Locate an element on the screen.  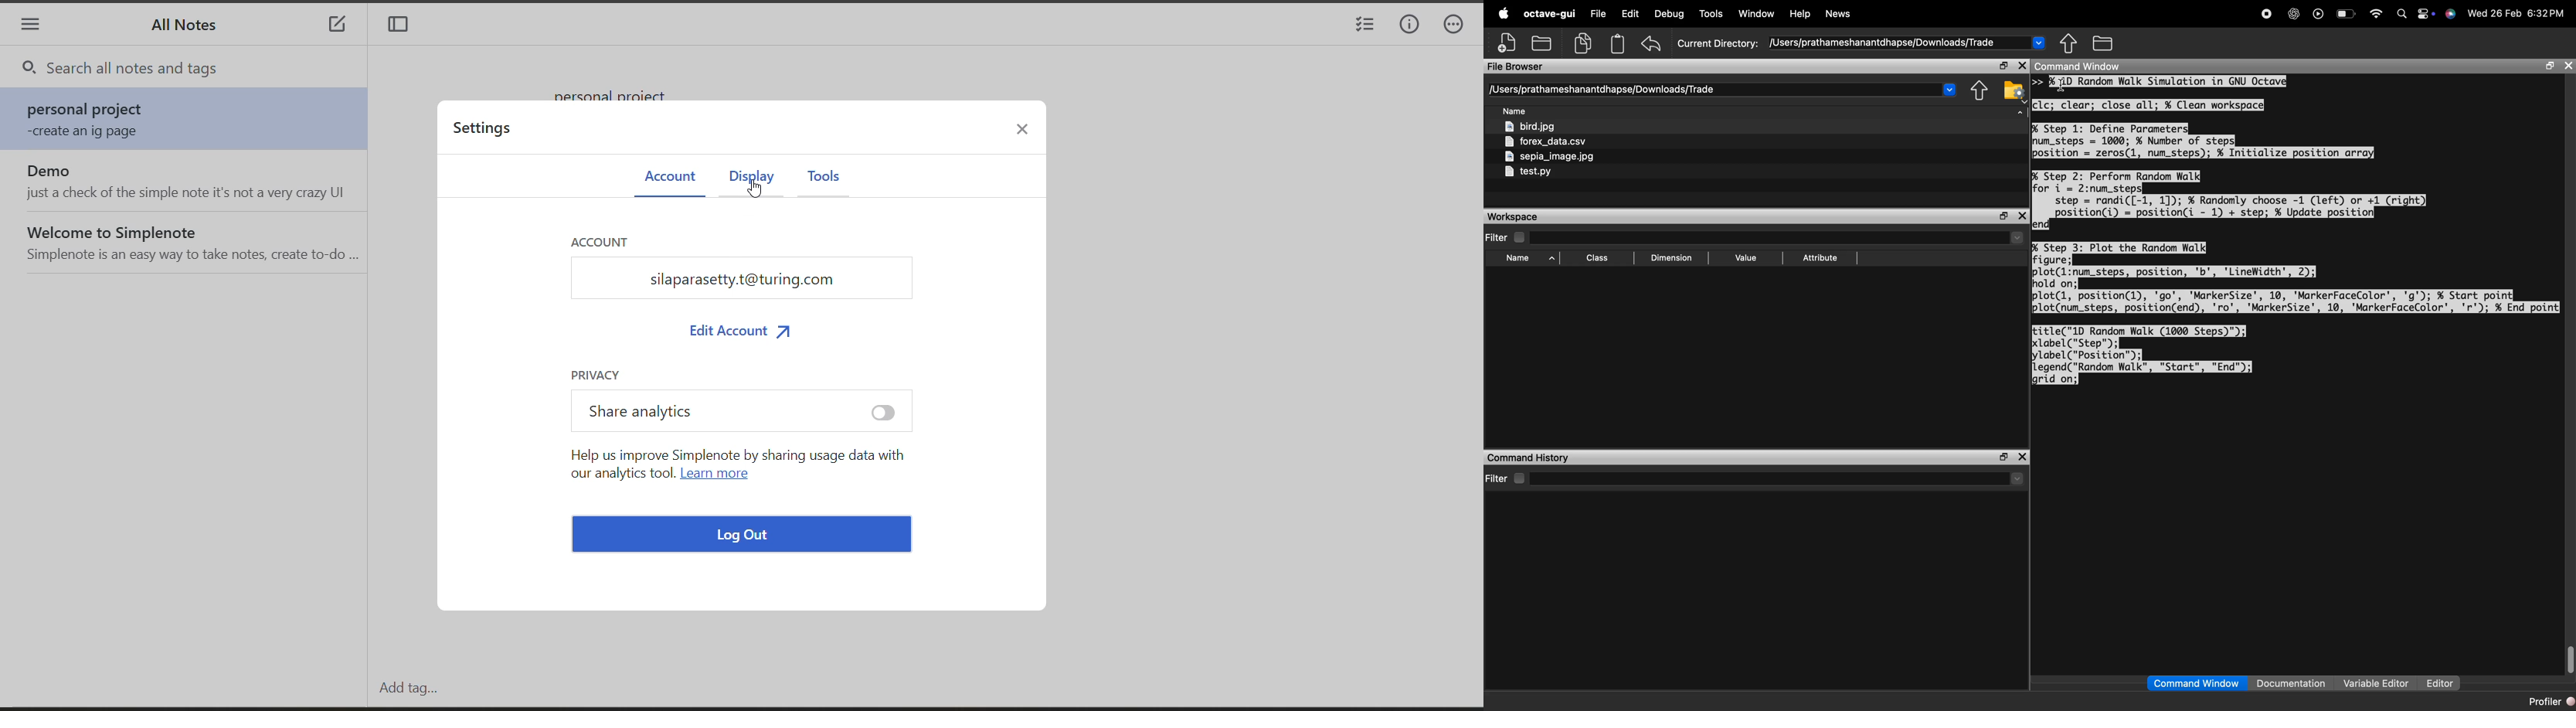
new note is located at coordinates (337, 26).